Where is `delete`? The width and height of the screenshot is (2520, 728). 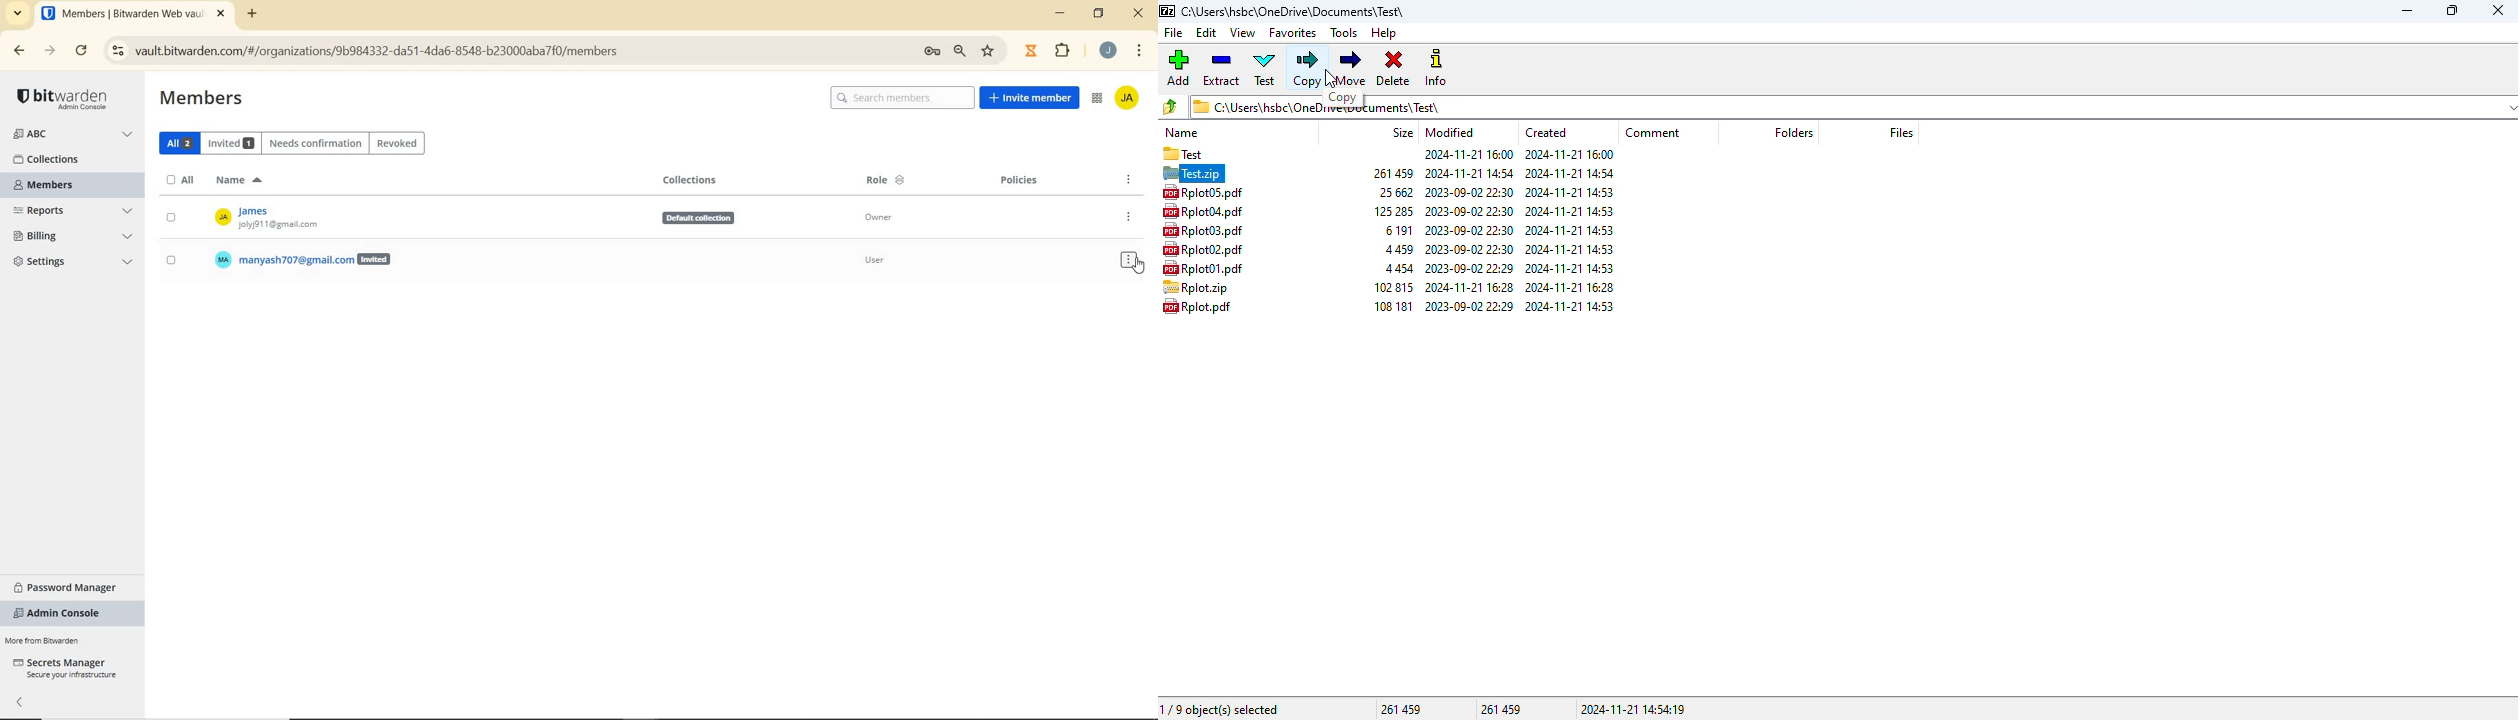 delete is located at coordinates (1394, 69).